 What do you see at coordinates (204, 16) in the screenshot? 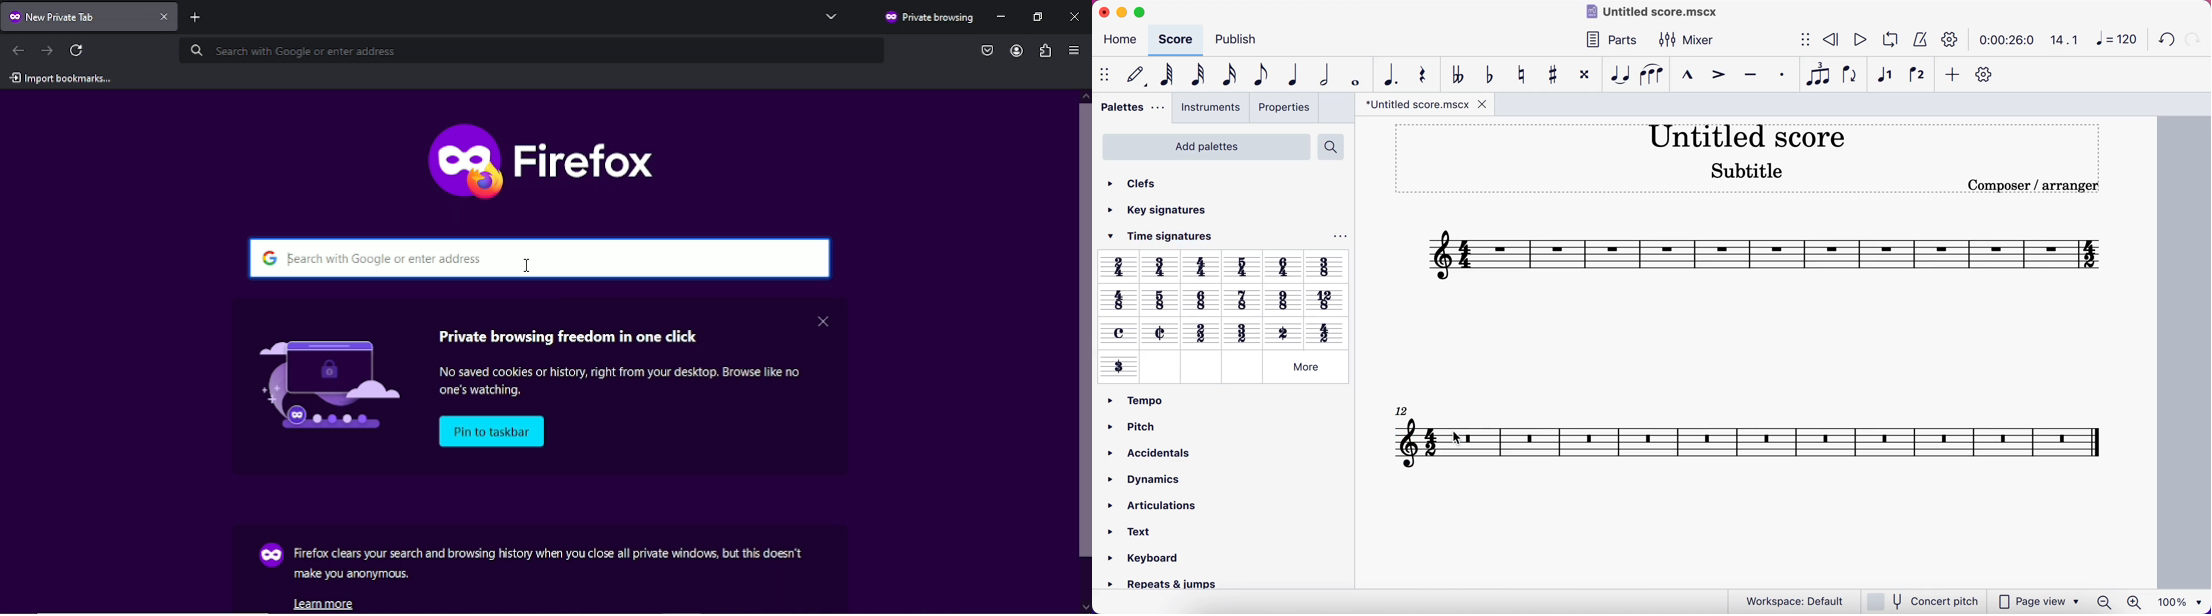
I see `add tab` at bounding box center [204, 16].